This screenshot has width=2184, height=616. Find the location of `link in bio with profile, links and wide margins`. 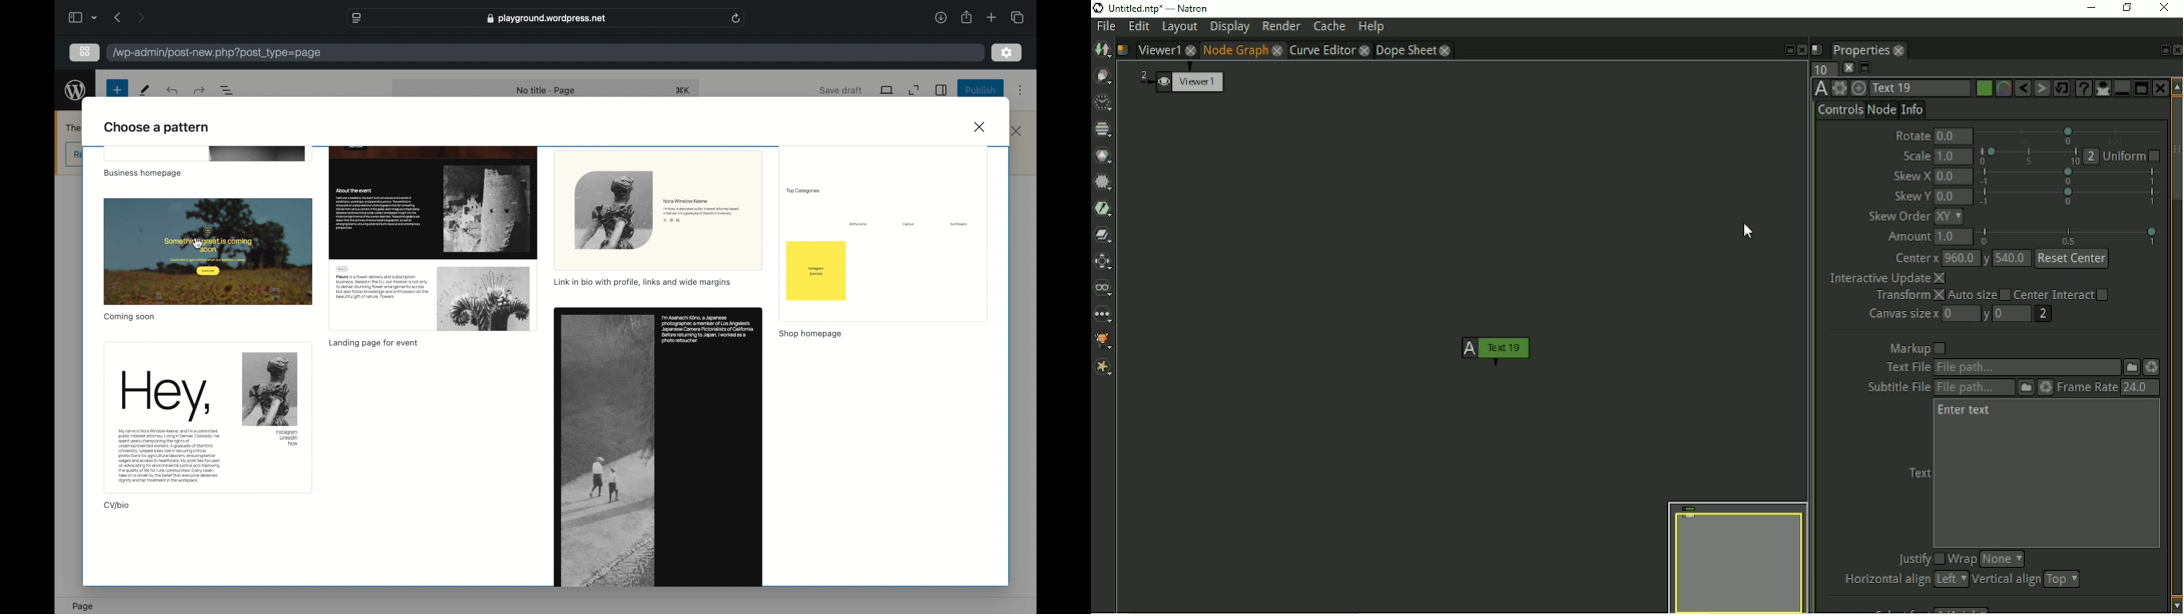

link in bio with profile, links and wide margins is located at coordinates (645, 282).